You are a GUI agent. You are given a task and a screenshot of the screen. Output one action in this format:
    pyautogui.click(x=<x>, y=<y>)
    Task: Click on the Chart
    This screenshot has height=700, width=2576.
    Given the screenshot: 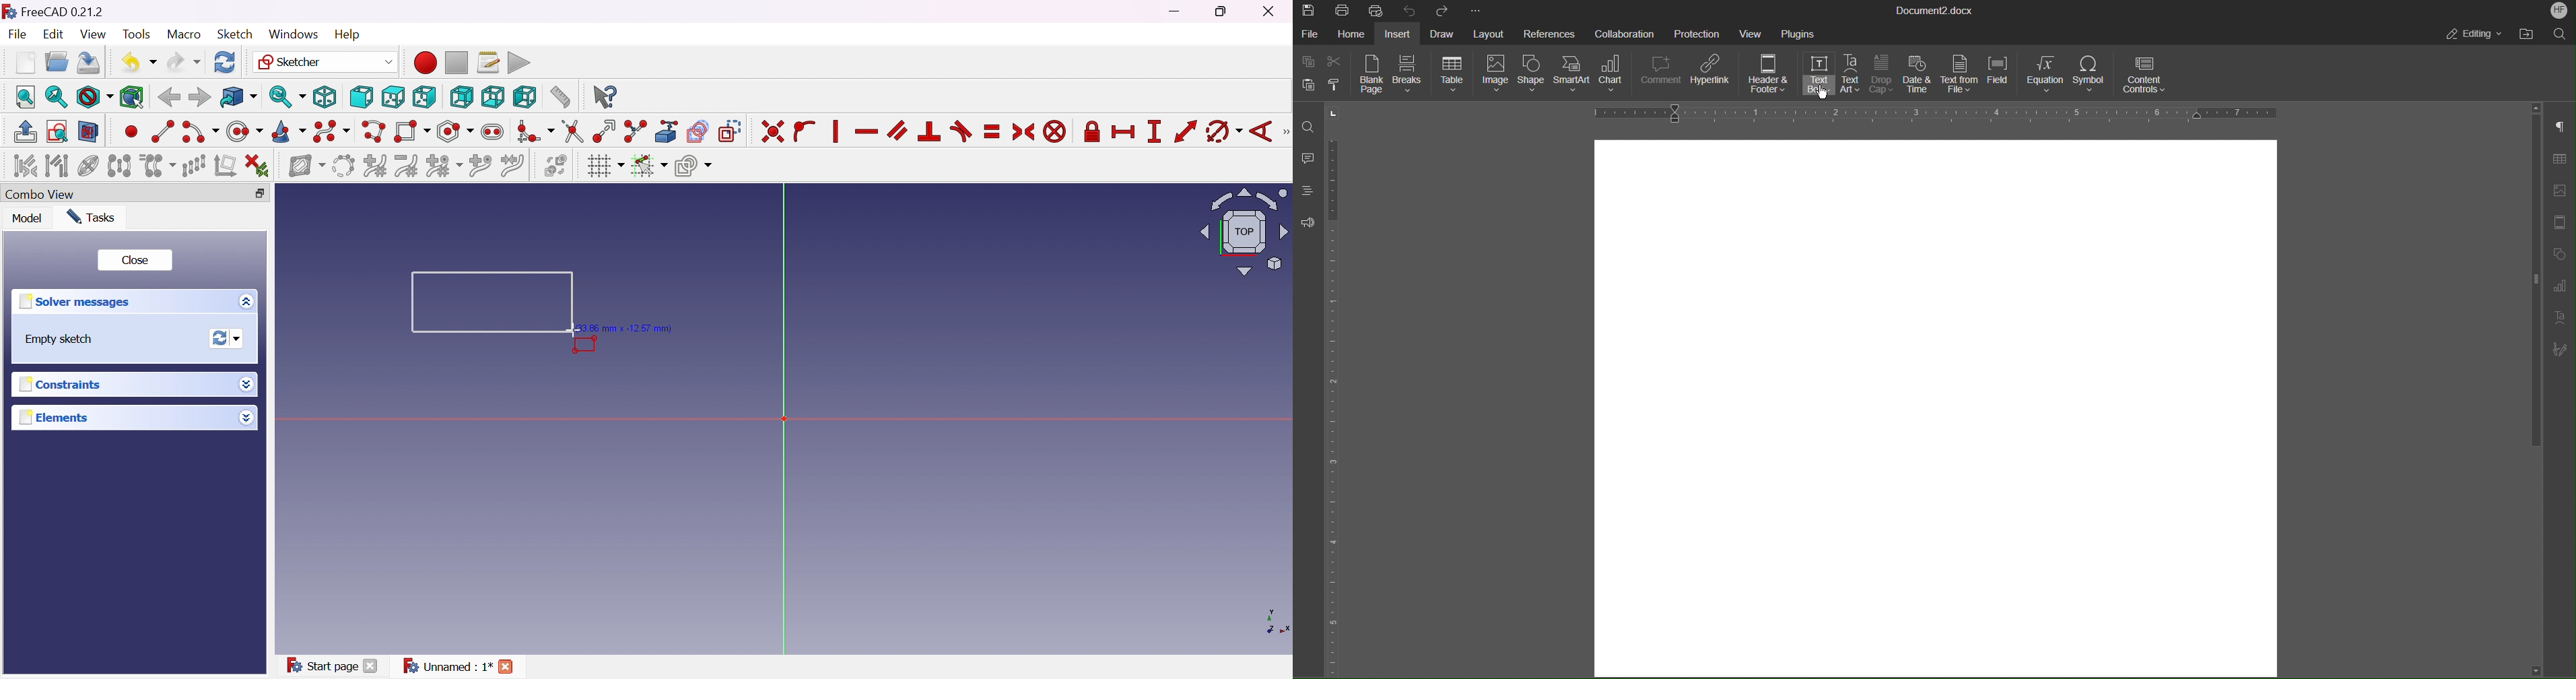 What is the action you would take?
    pyautogui.click(x=1615, y=76)
    